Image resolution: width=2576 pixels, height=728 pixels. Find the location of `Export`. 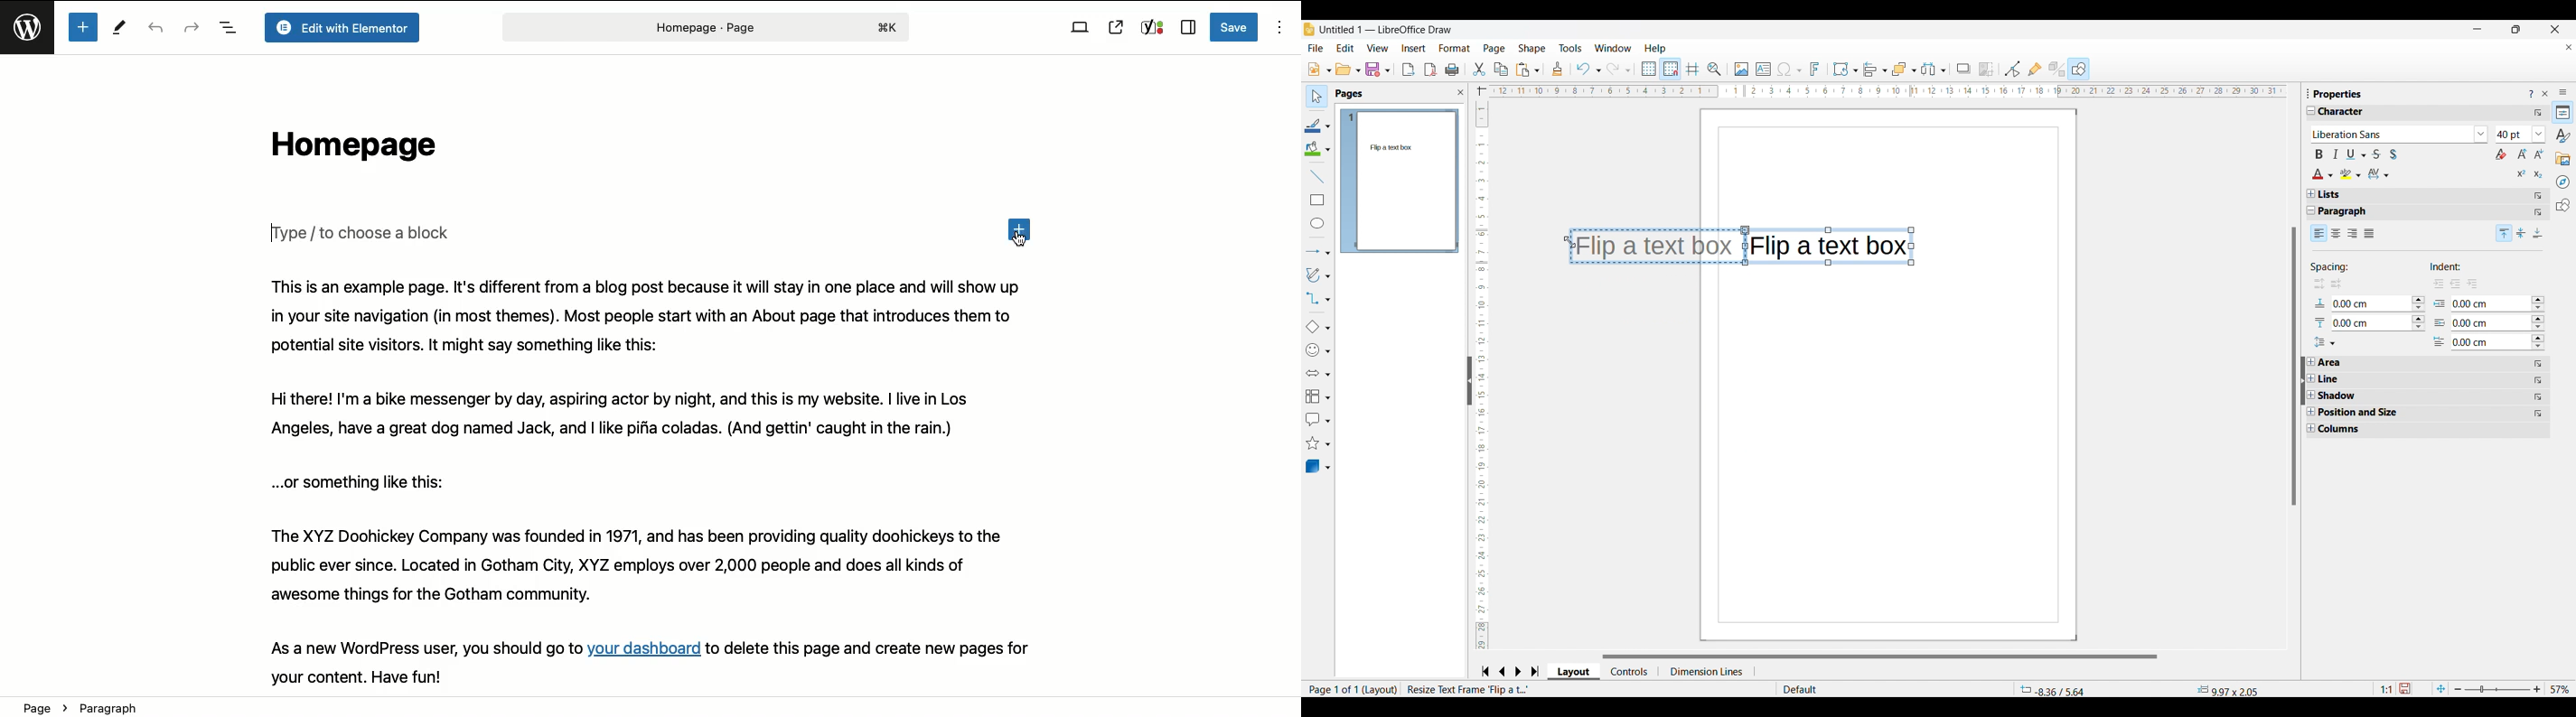

Export is located at coordinates (1409, 70).